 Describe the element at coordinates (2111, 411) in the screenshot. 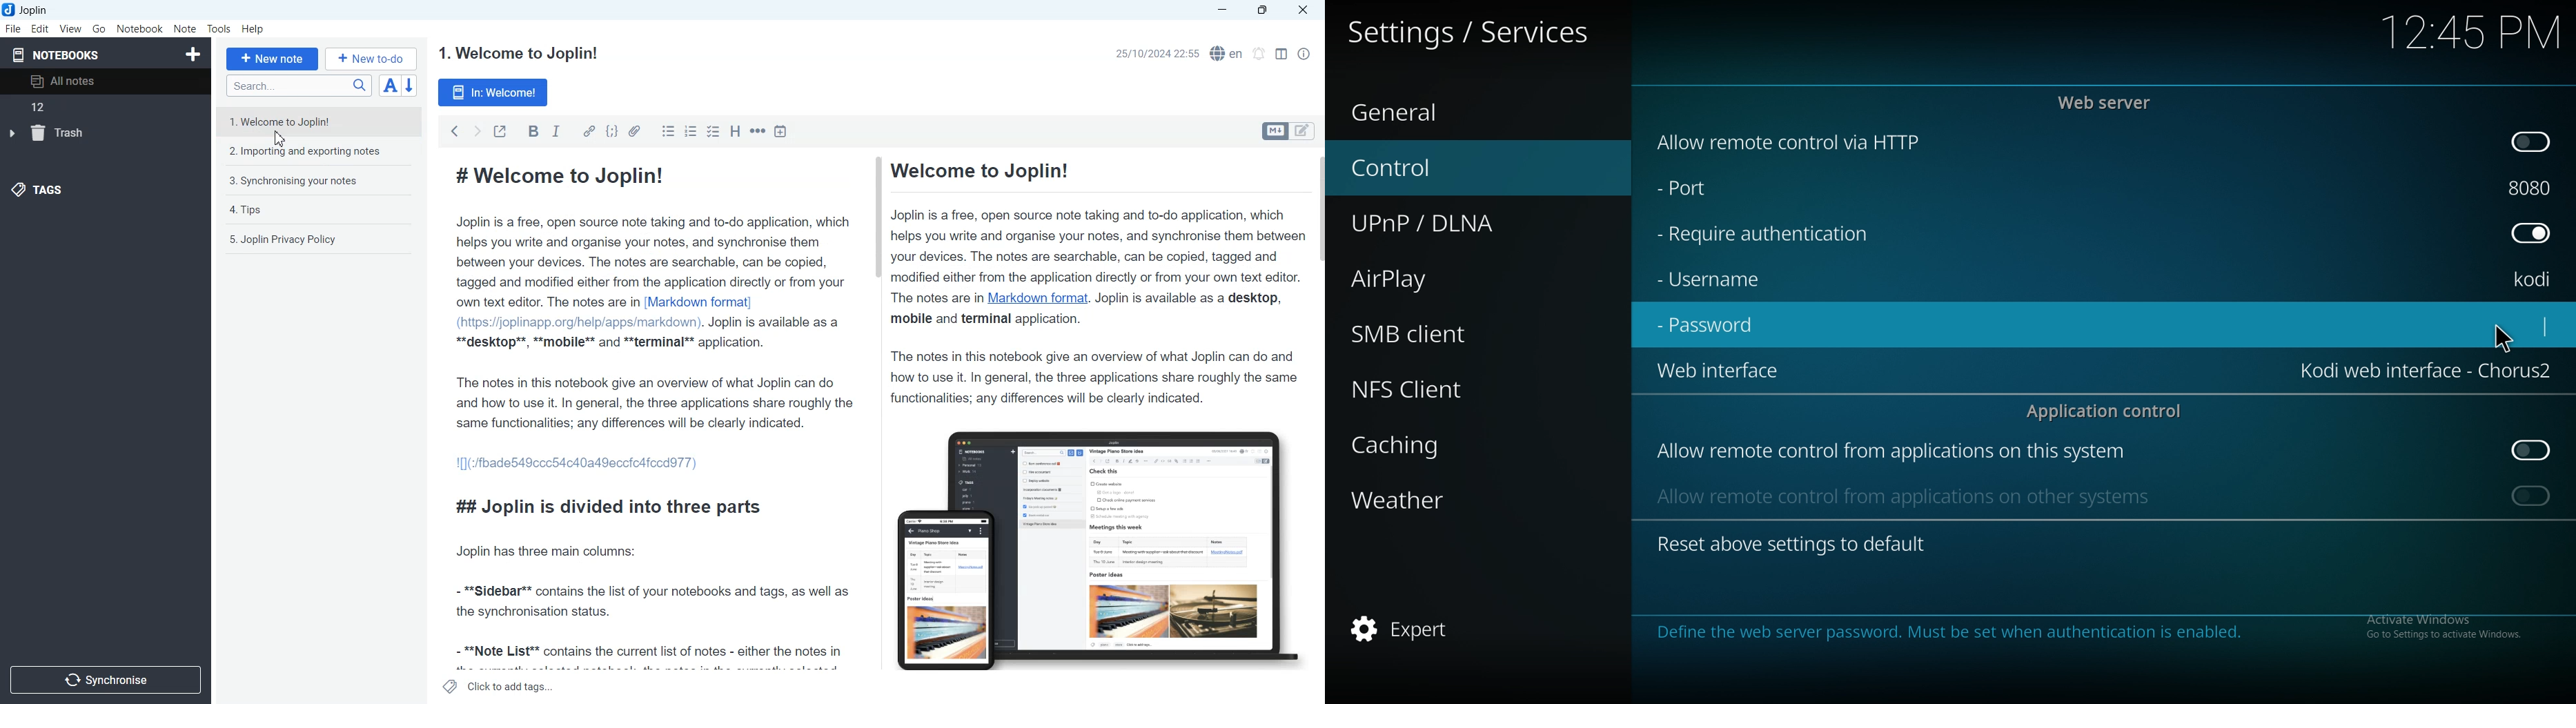

I see `application control` at that location.